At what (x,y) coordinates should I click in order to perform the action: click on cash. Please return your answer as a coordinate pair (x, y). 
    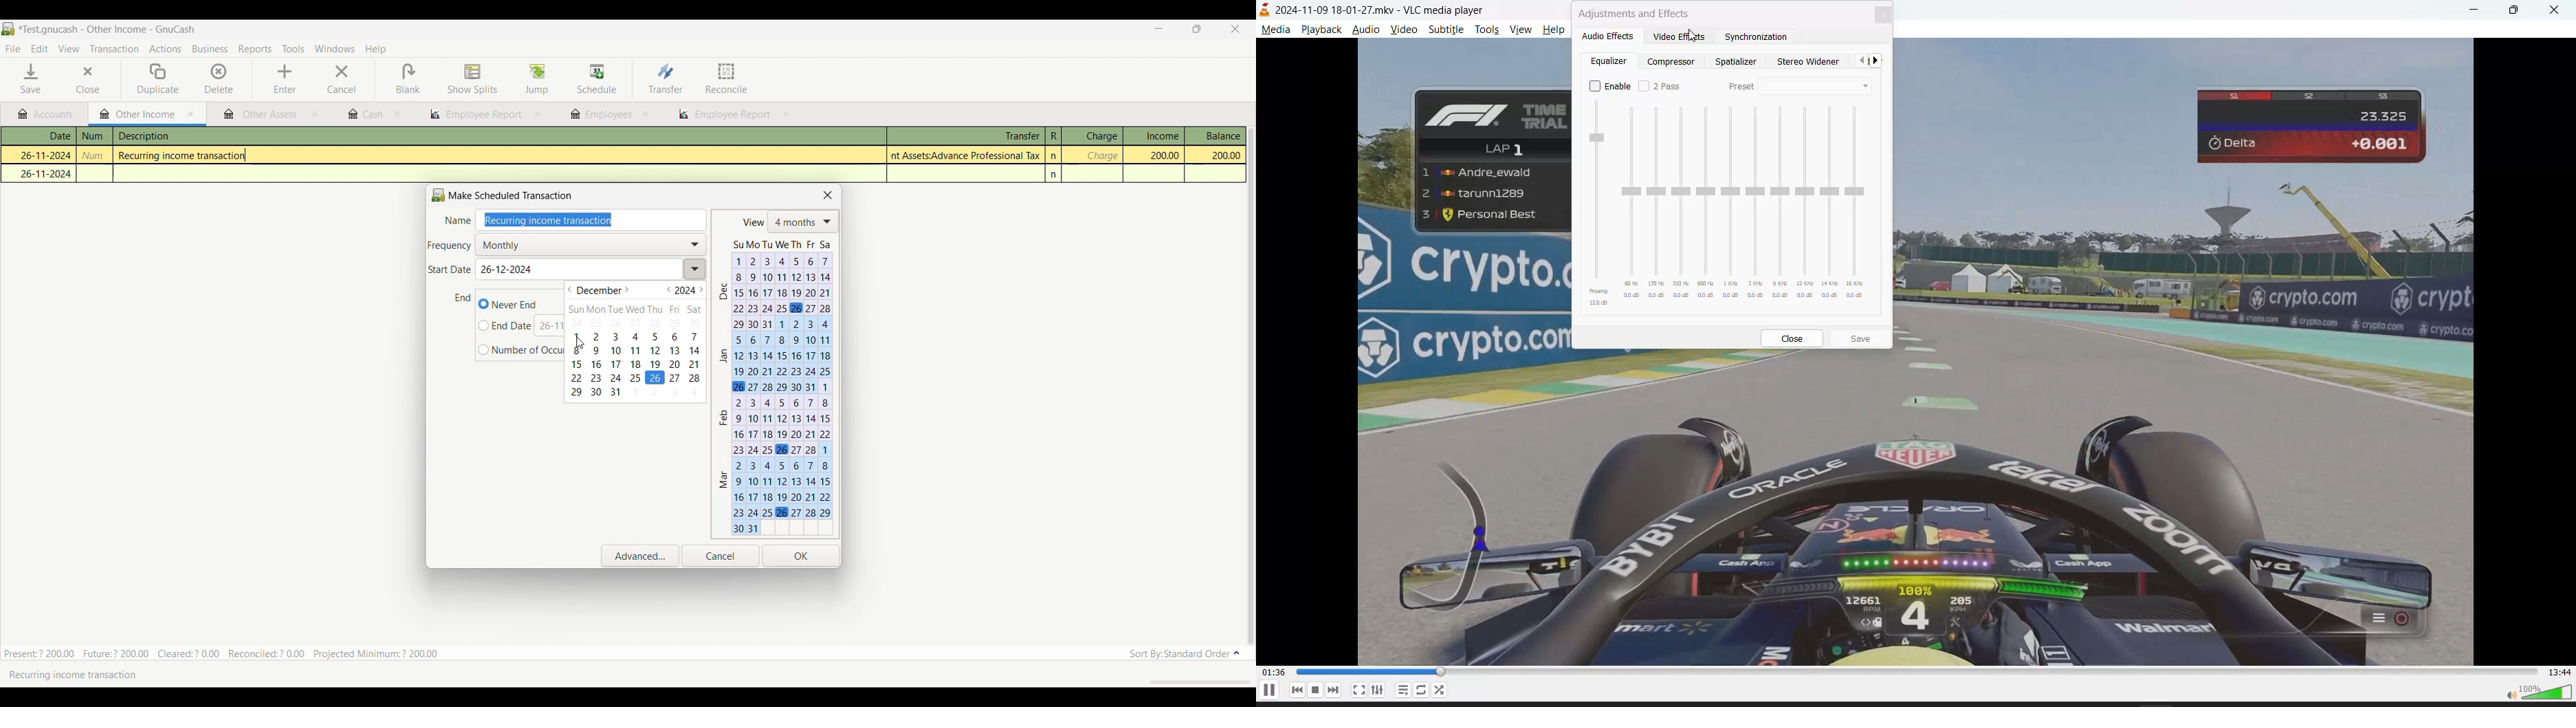
    Looking at the image, I should click on (364, 115).